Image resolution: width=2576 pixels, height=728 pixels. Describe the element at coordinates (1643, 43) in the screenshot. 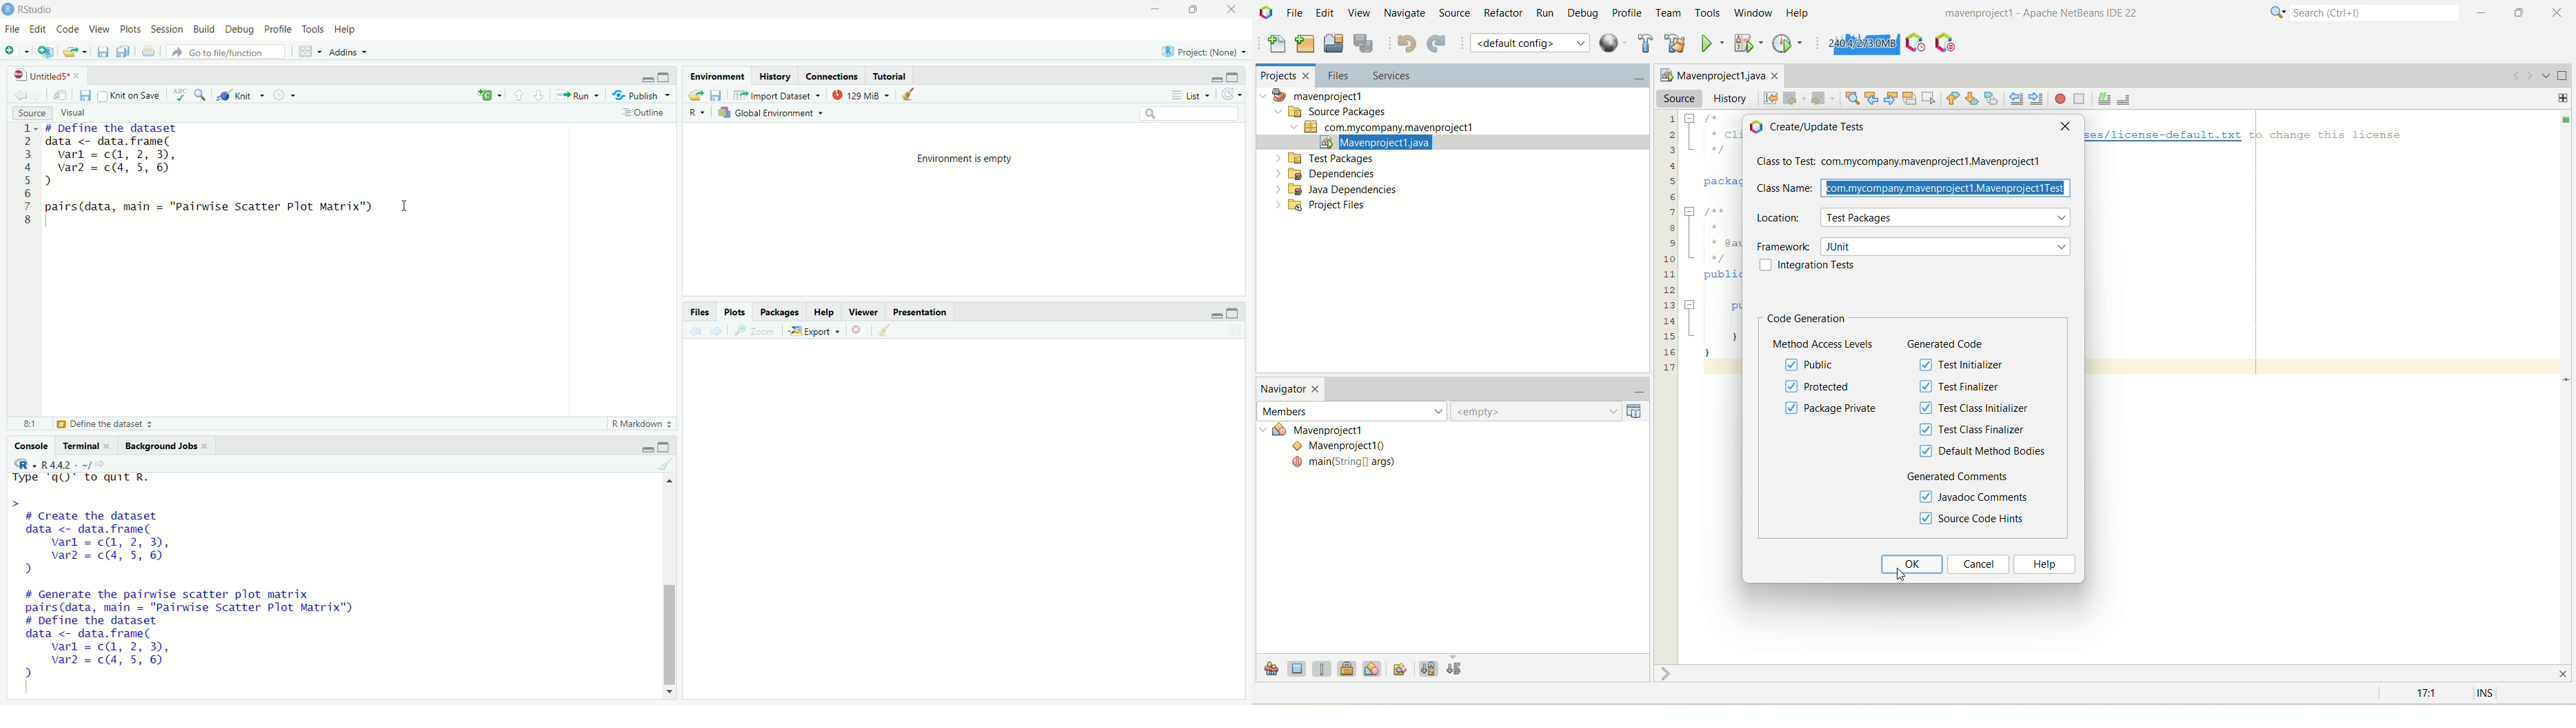

I see `build project` at that location.